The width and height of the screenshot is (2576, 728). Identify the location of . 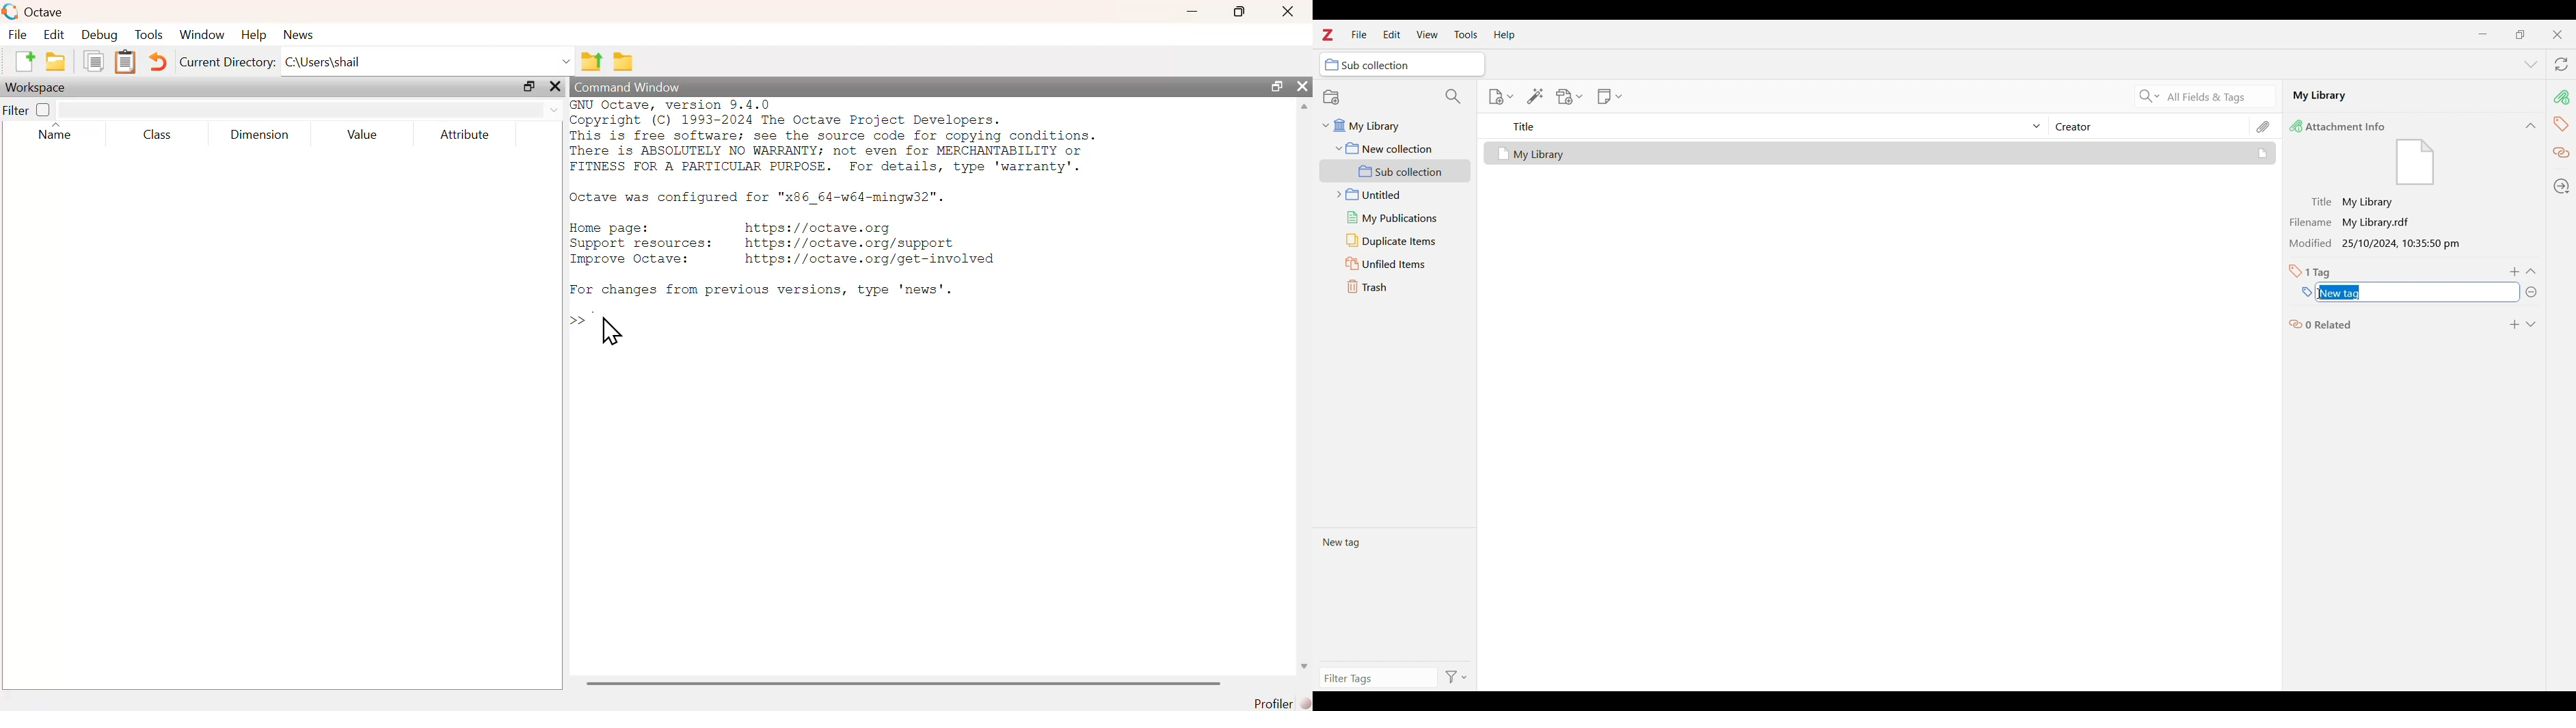
(2416, 163).